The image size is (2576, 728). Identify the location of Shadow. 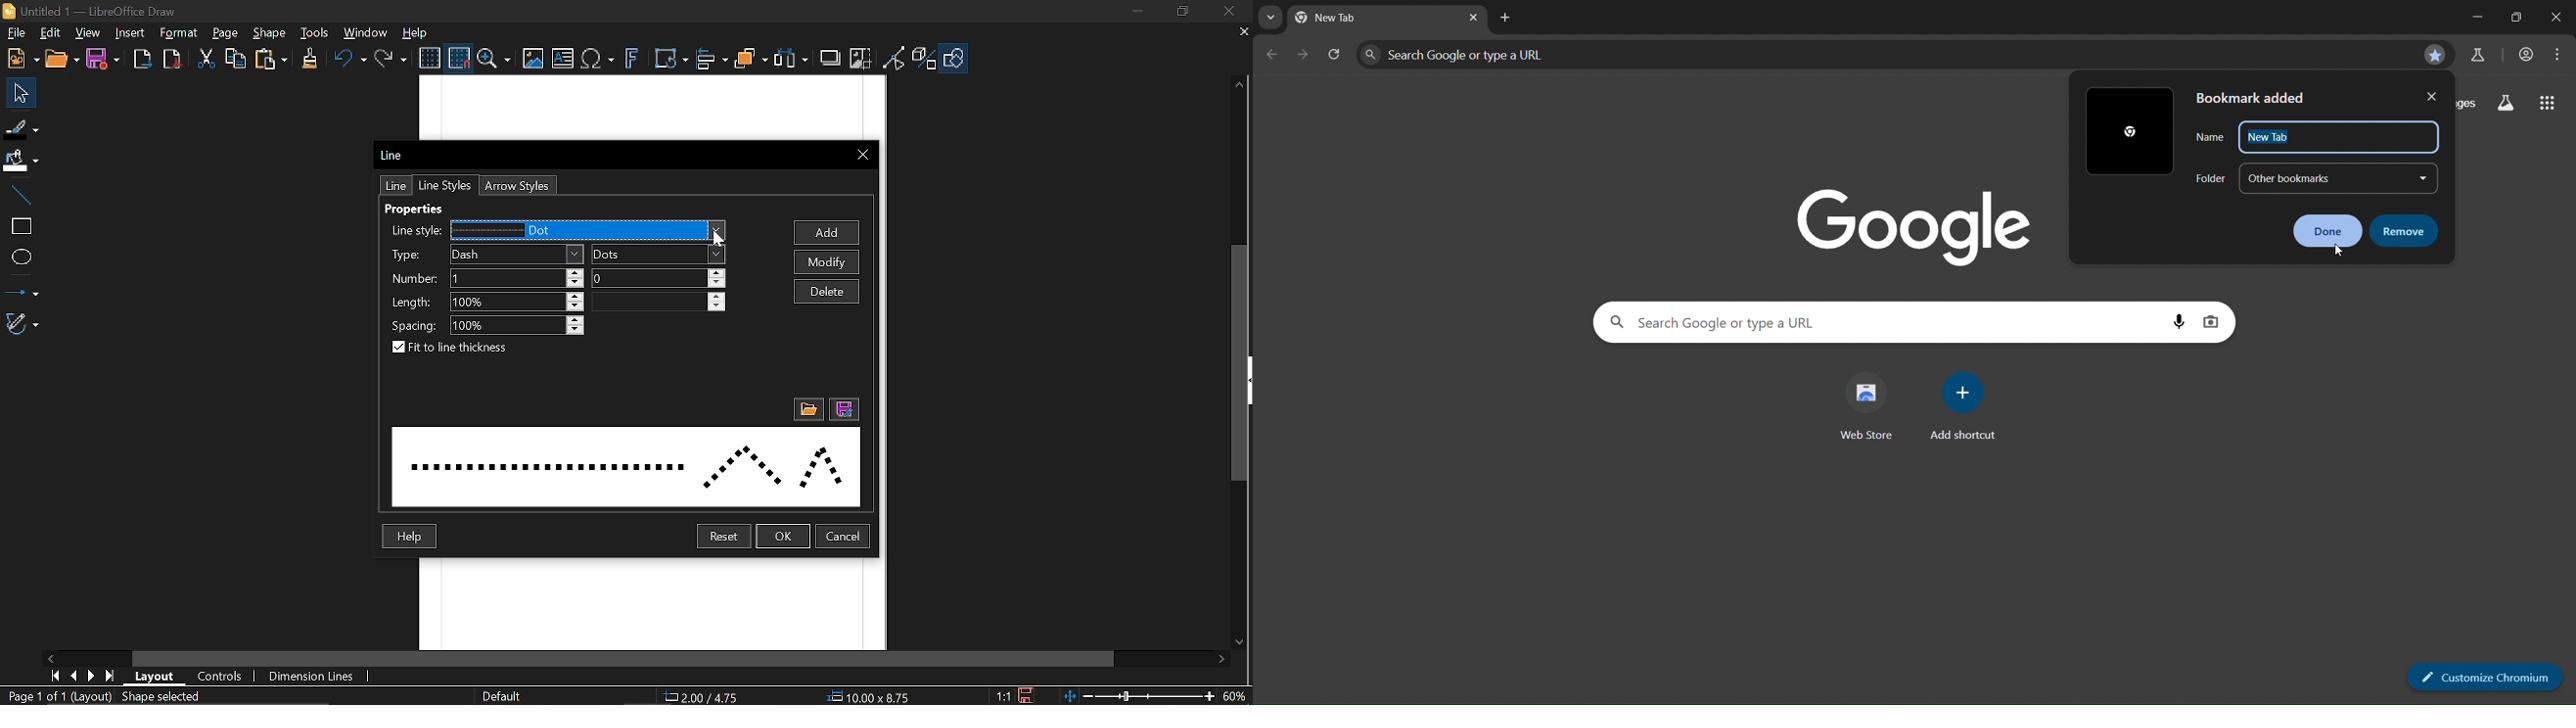
(830, 58).